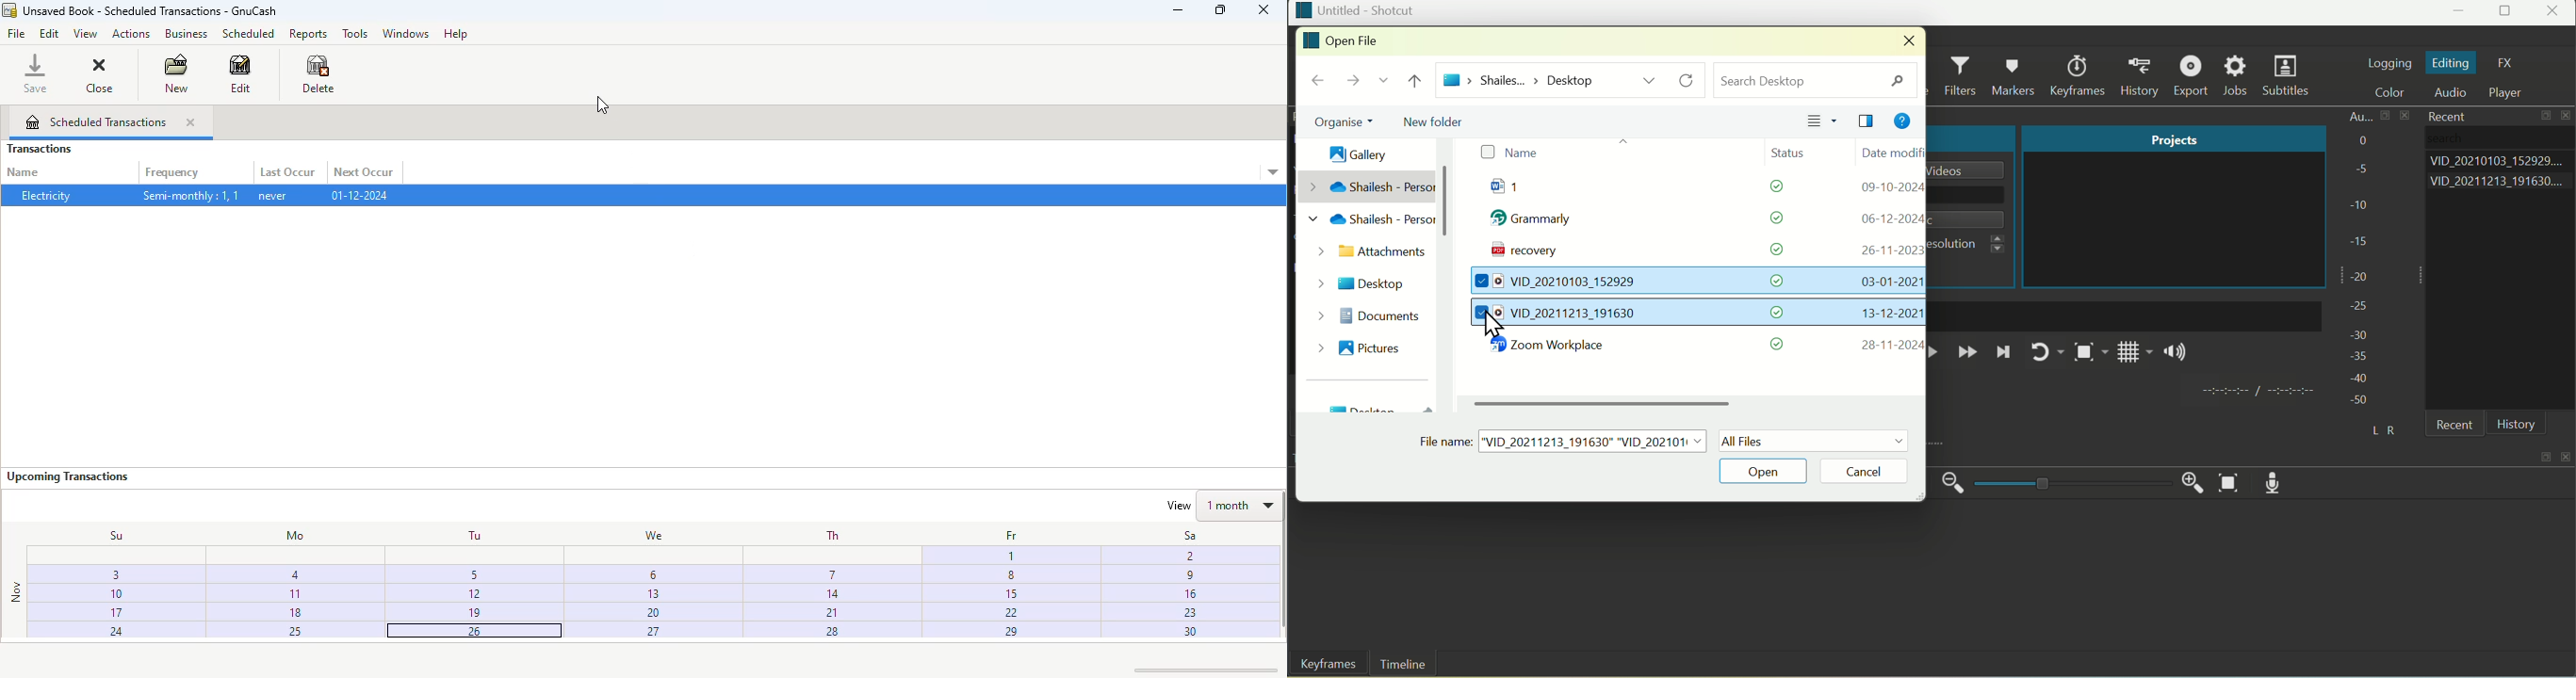 The image size is (2576, 700). I want to click on Sound, so click(2177, 354).